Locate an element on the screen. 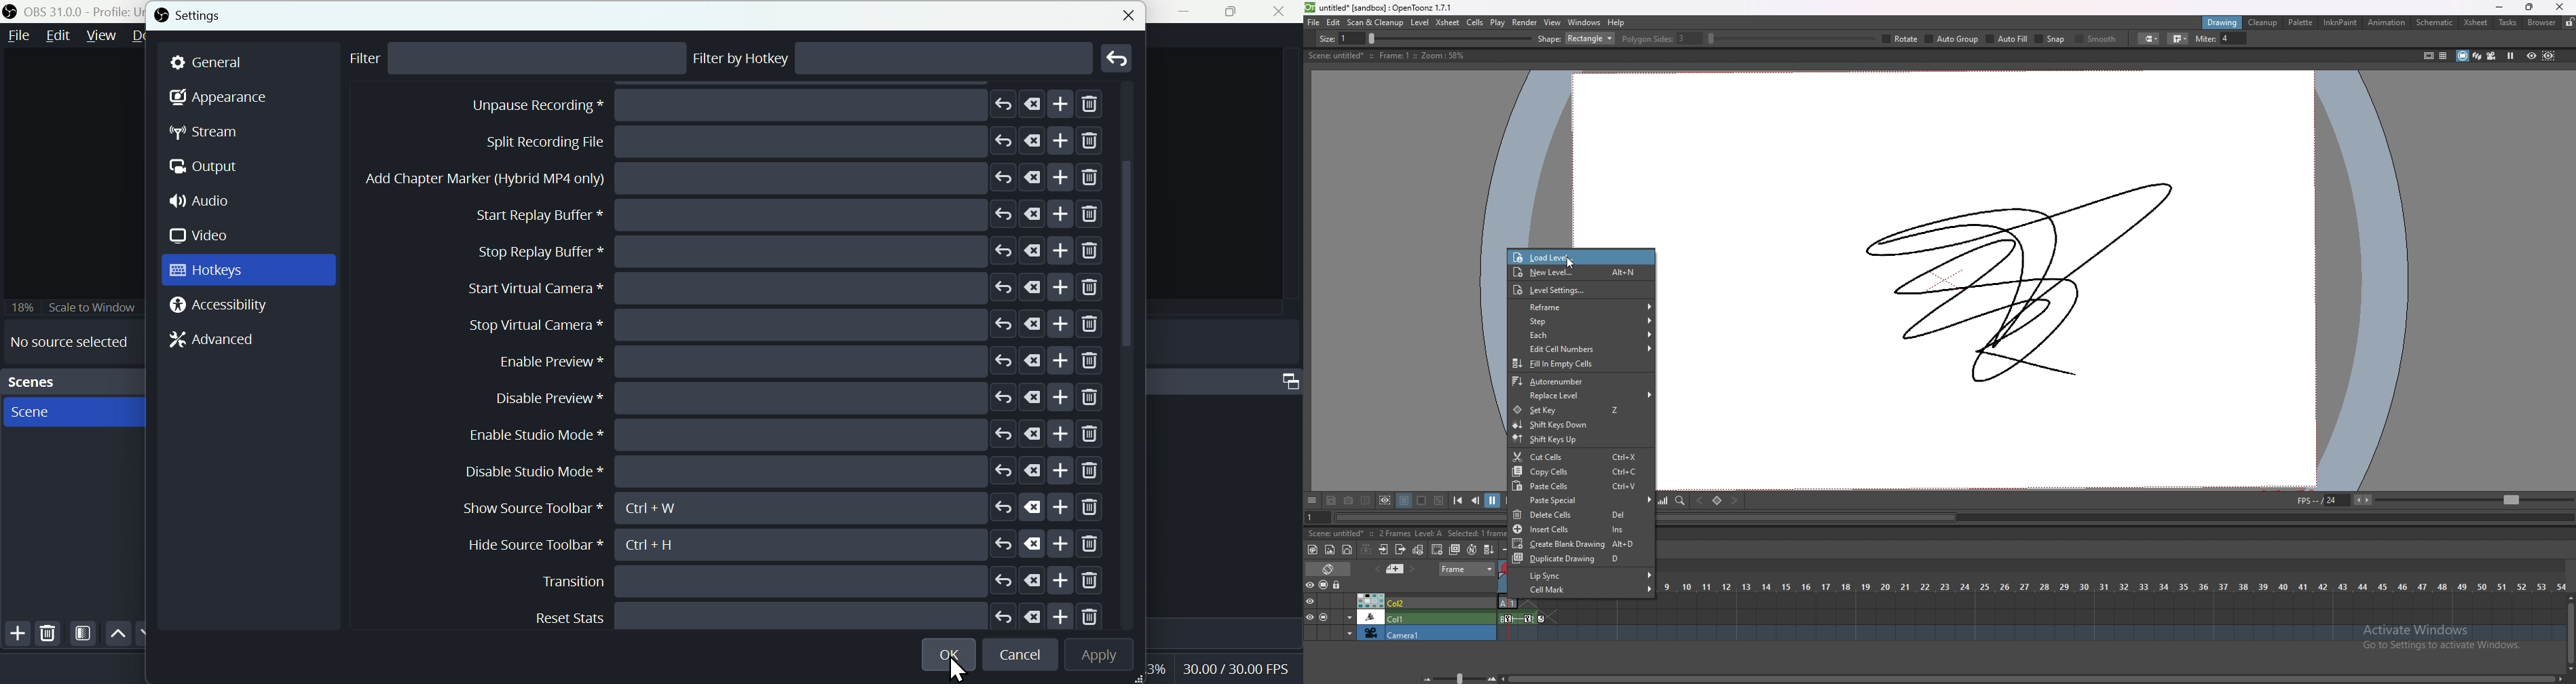 This screenshot has height=700, width=2576. freeze is located at coordinates (2511, 55).